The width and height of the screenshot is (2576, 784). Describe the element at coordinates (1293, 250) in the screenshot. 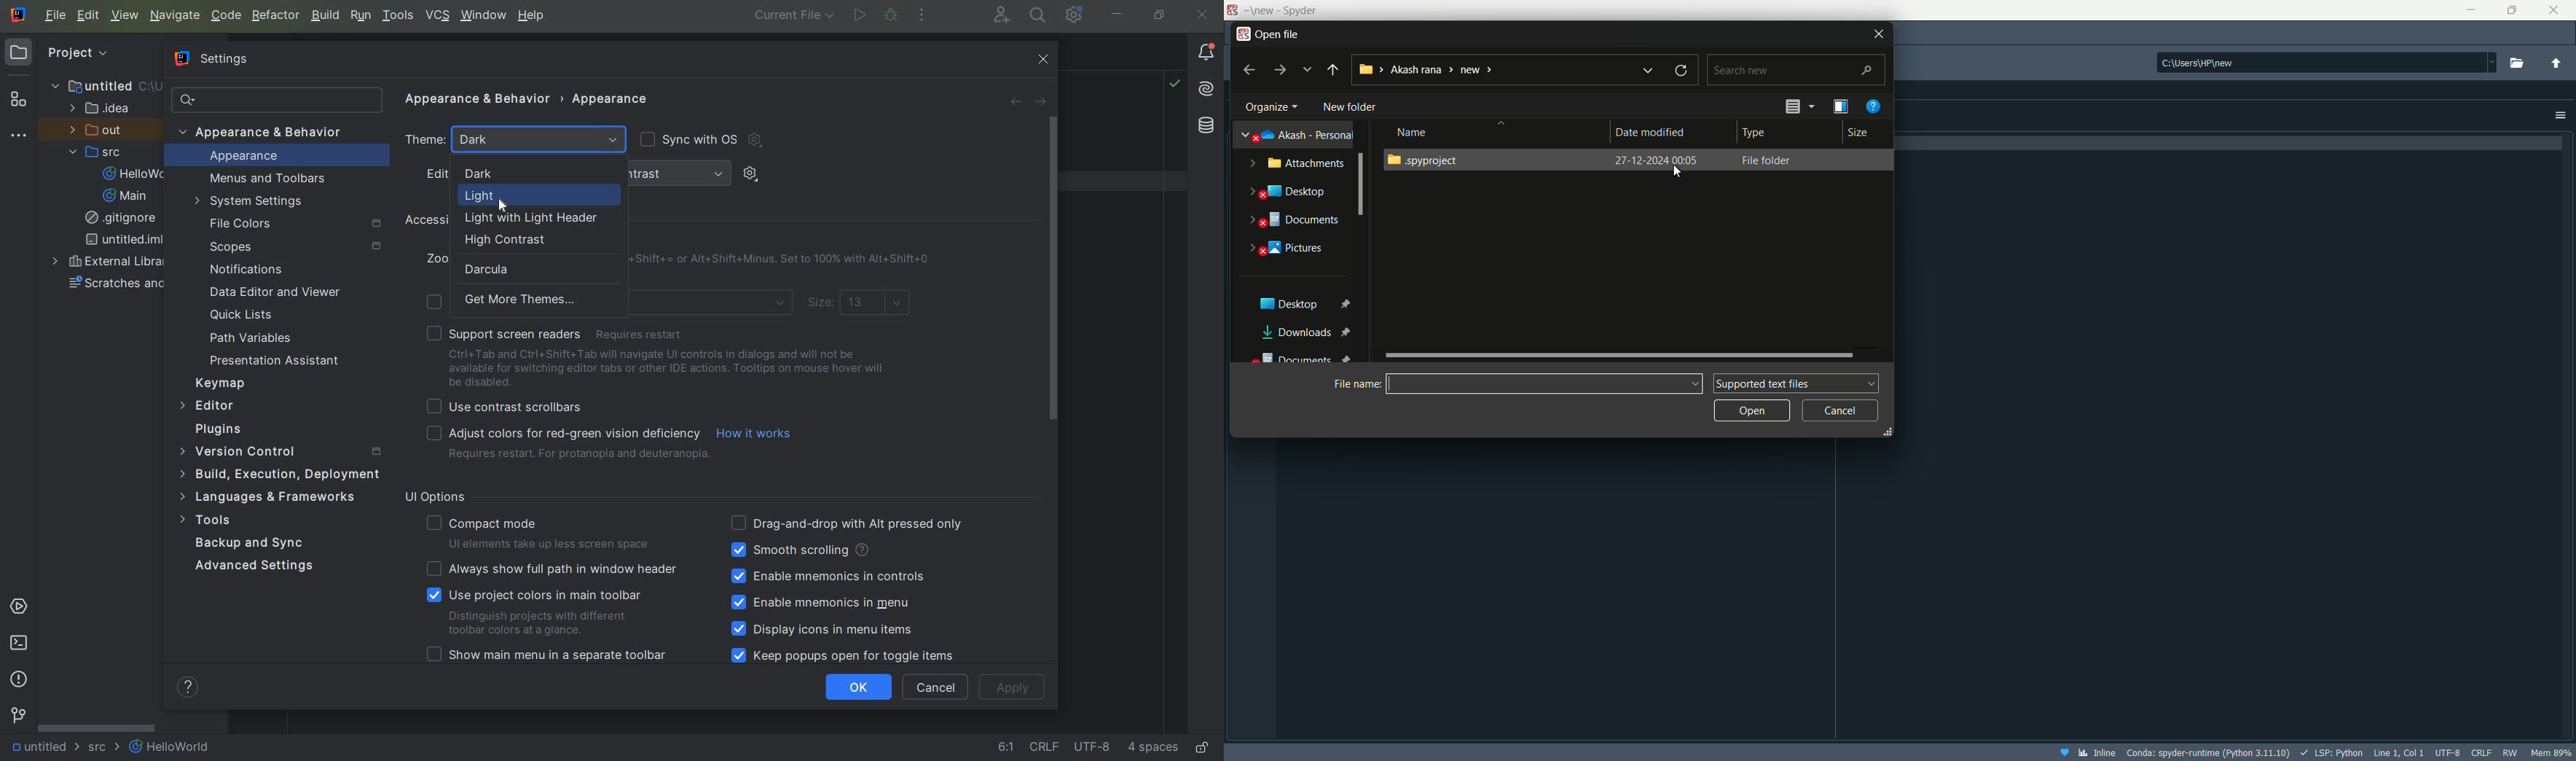

I see `Pictures` at that location.